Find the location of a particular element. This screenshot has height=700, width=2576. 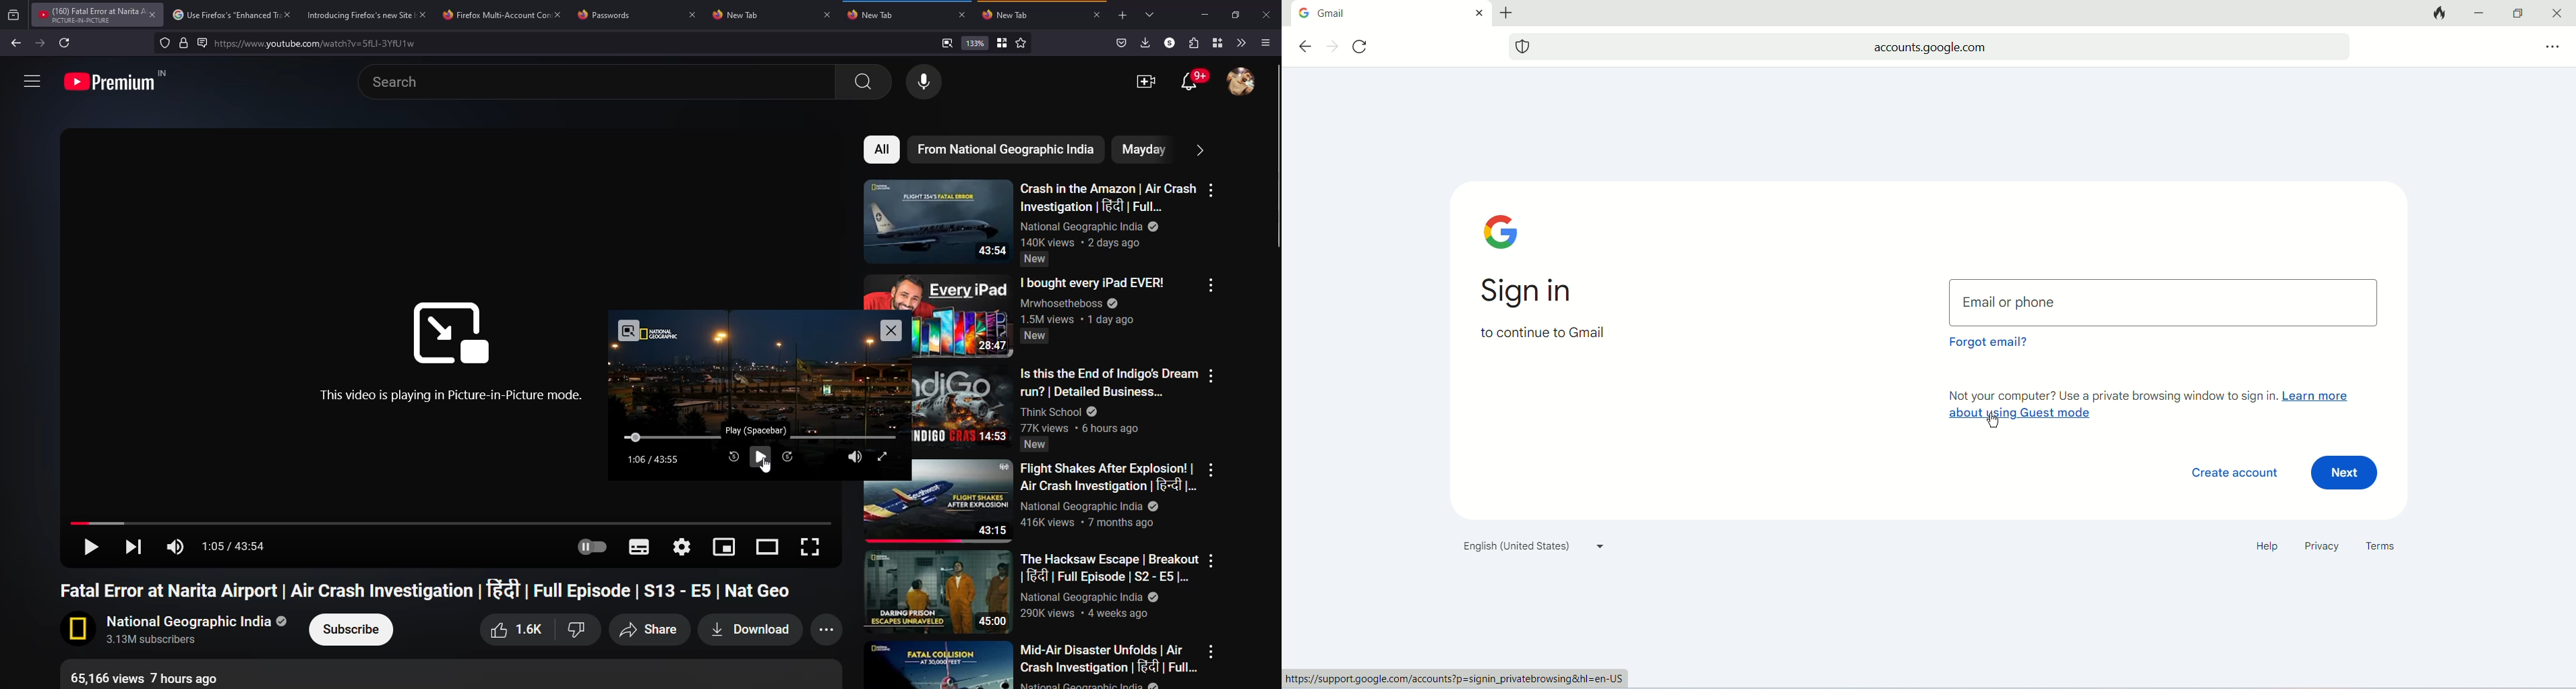

nat geo is located at coordinates (1006, 150).